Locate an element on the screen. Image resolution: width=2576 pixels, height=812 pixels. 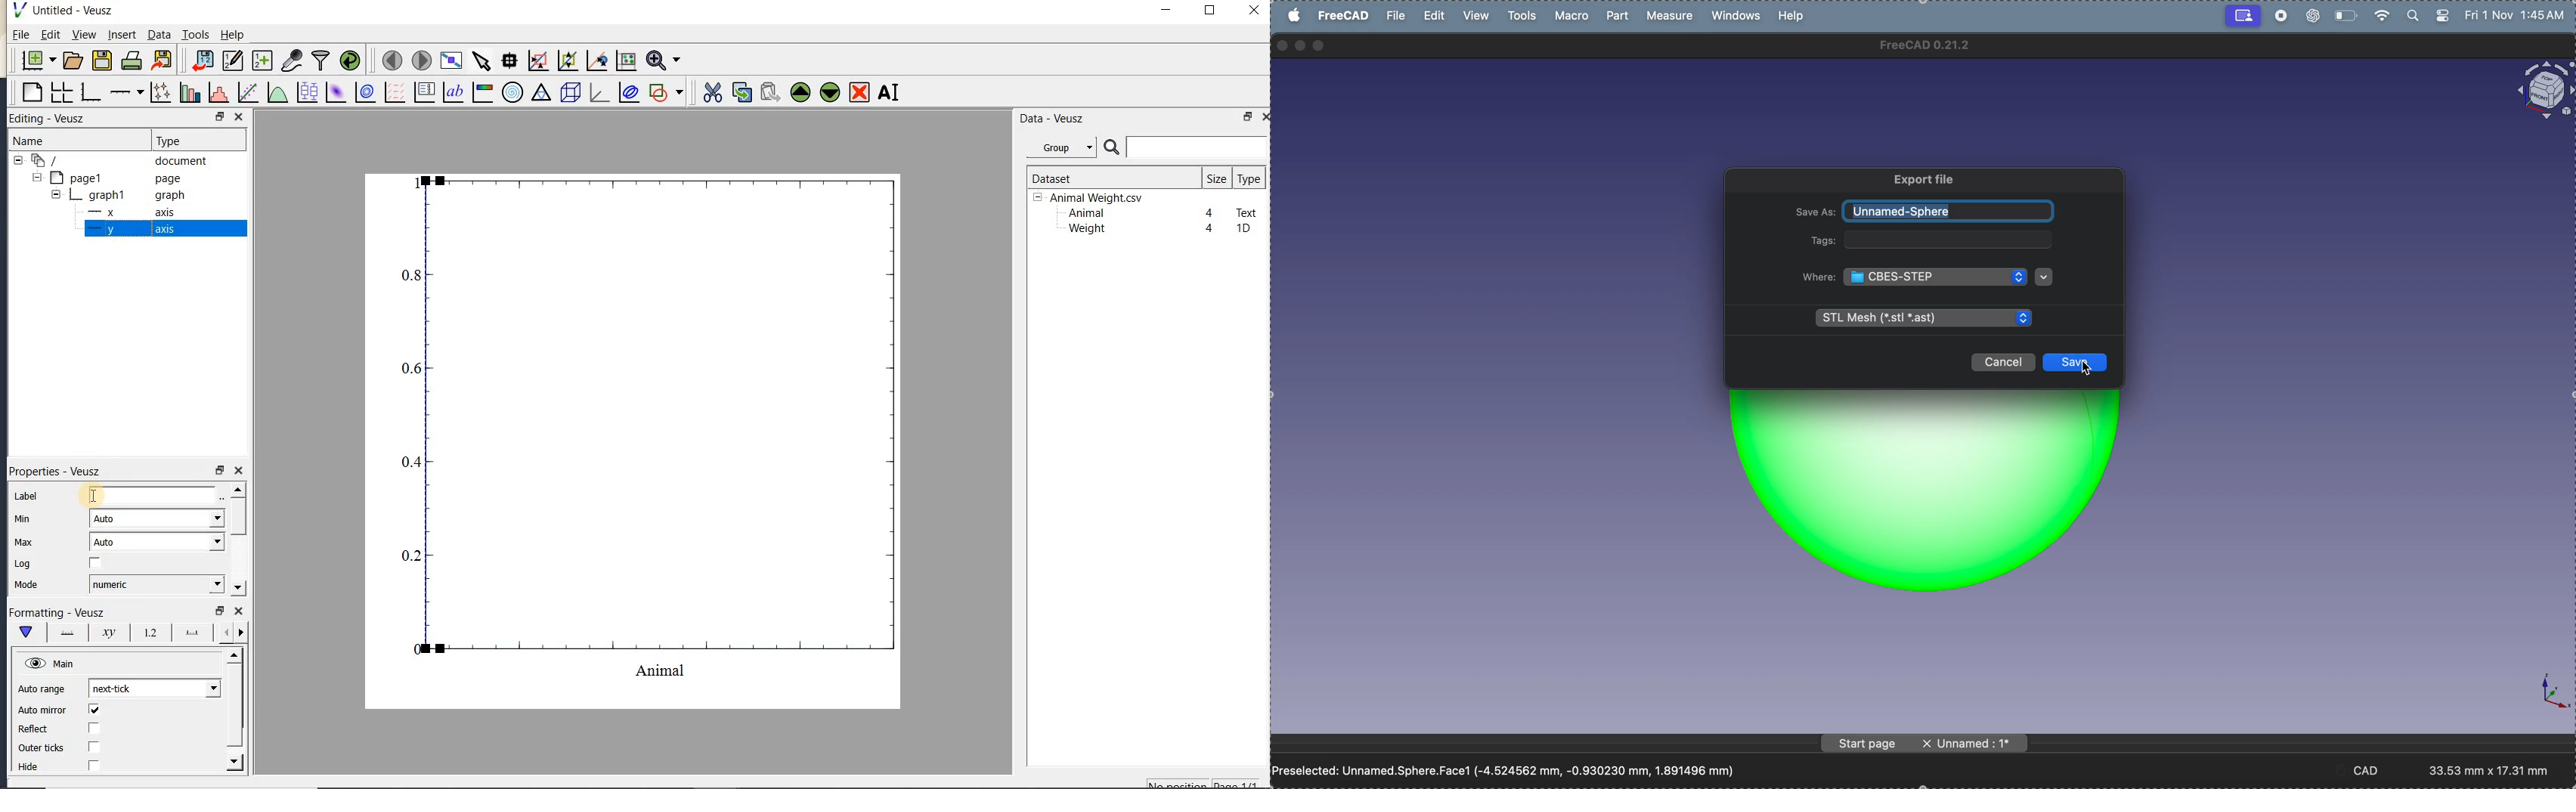
page1 is located at coordinates (108, 179).